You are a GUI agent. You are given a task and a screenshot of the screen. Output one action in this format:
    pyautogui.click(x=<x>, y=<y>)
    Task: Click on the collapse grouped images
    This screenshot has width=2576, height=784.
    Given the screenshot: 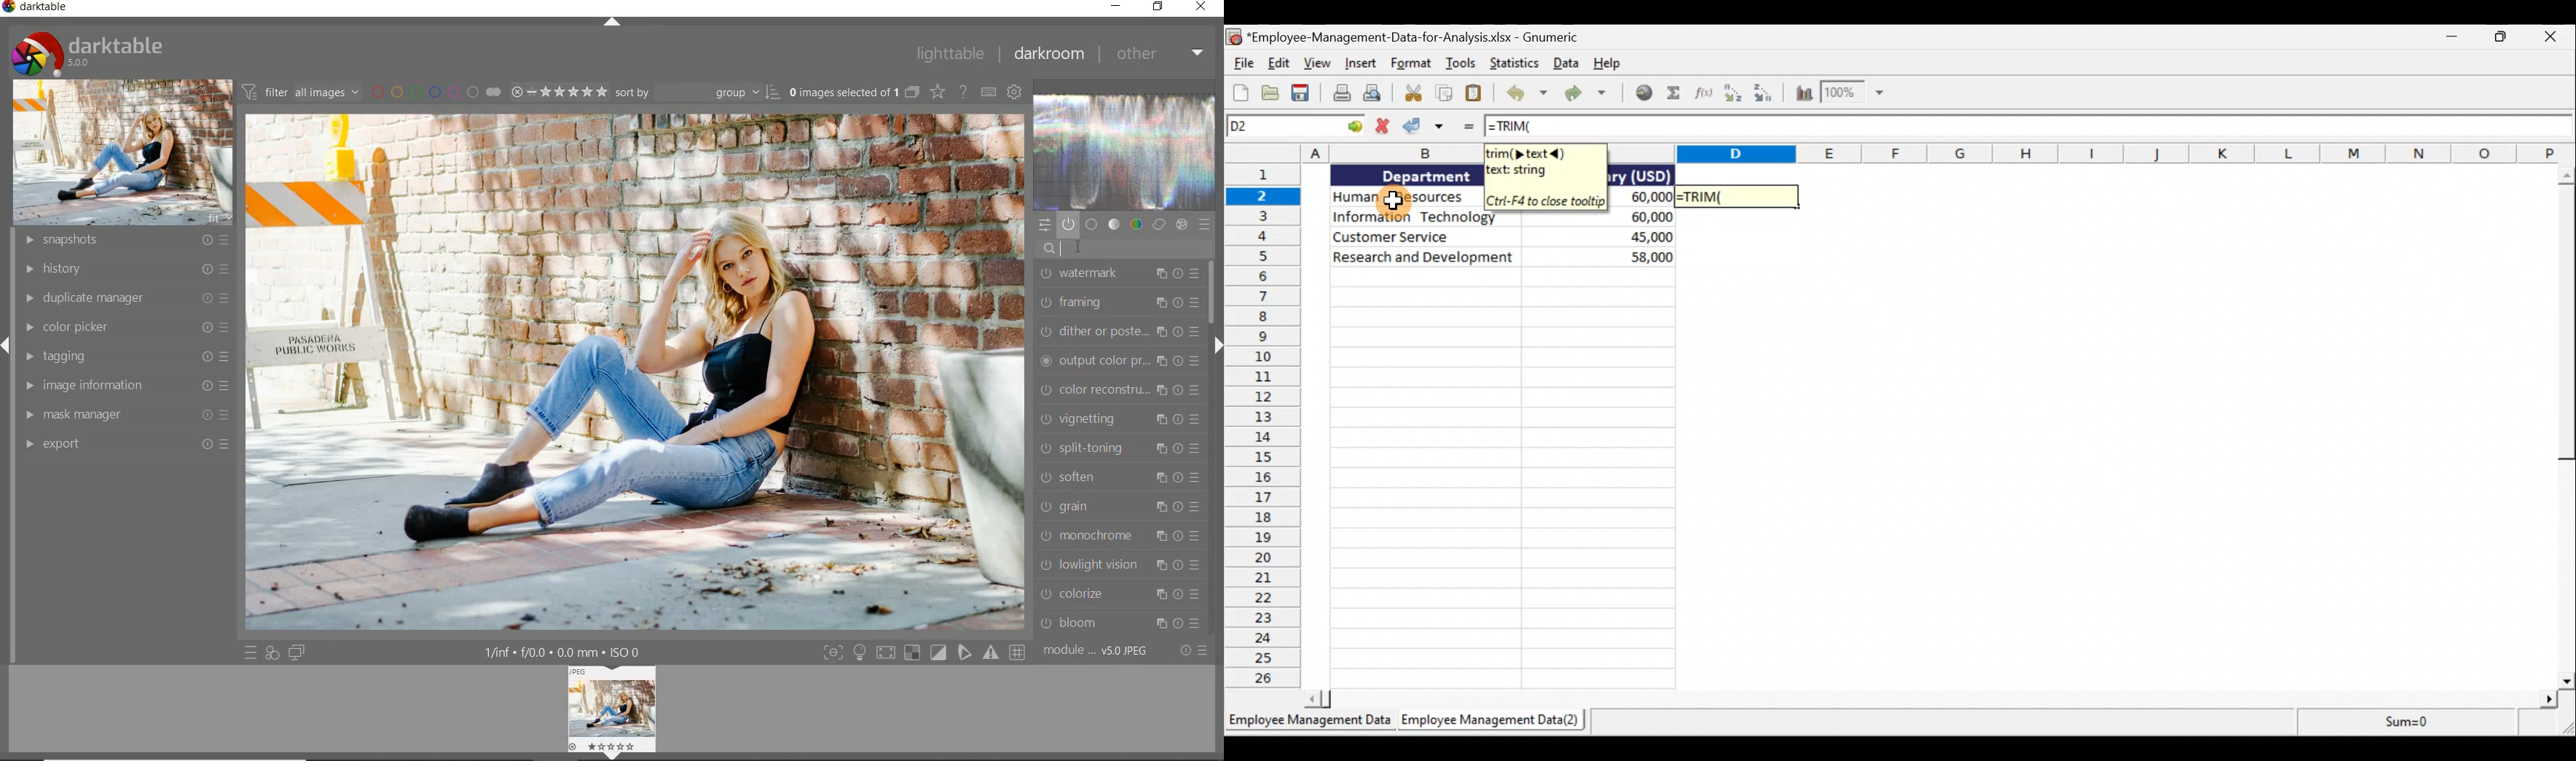 What is the action you would take?
    pyautogui.click(x=913, y=93)
    